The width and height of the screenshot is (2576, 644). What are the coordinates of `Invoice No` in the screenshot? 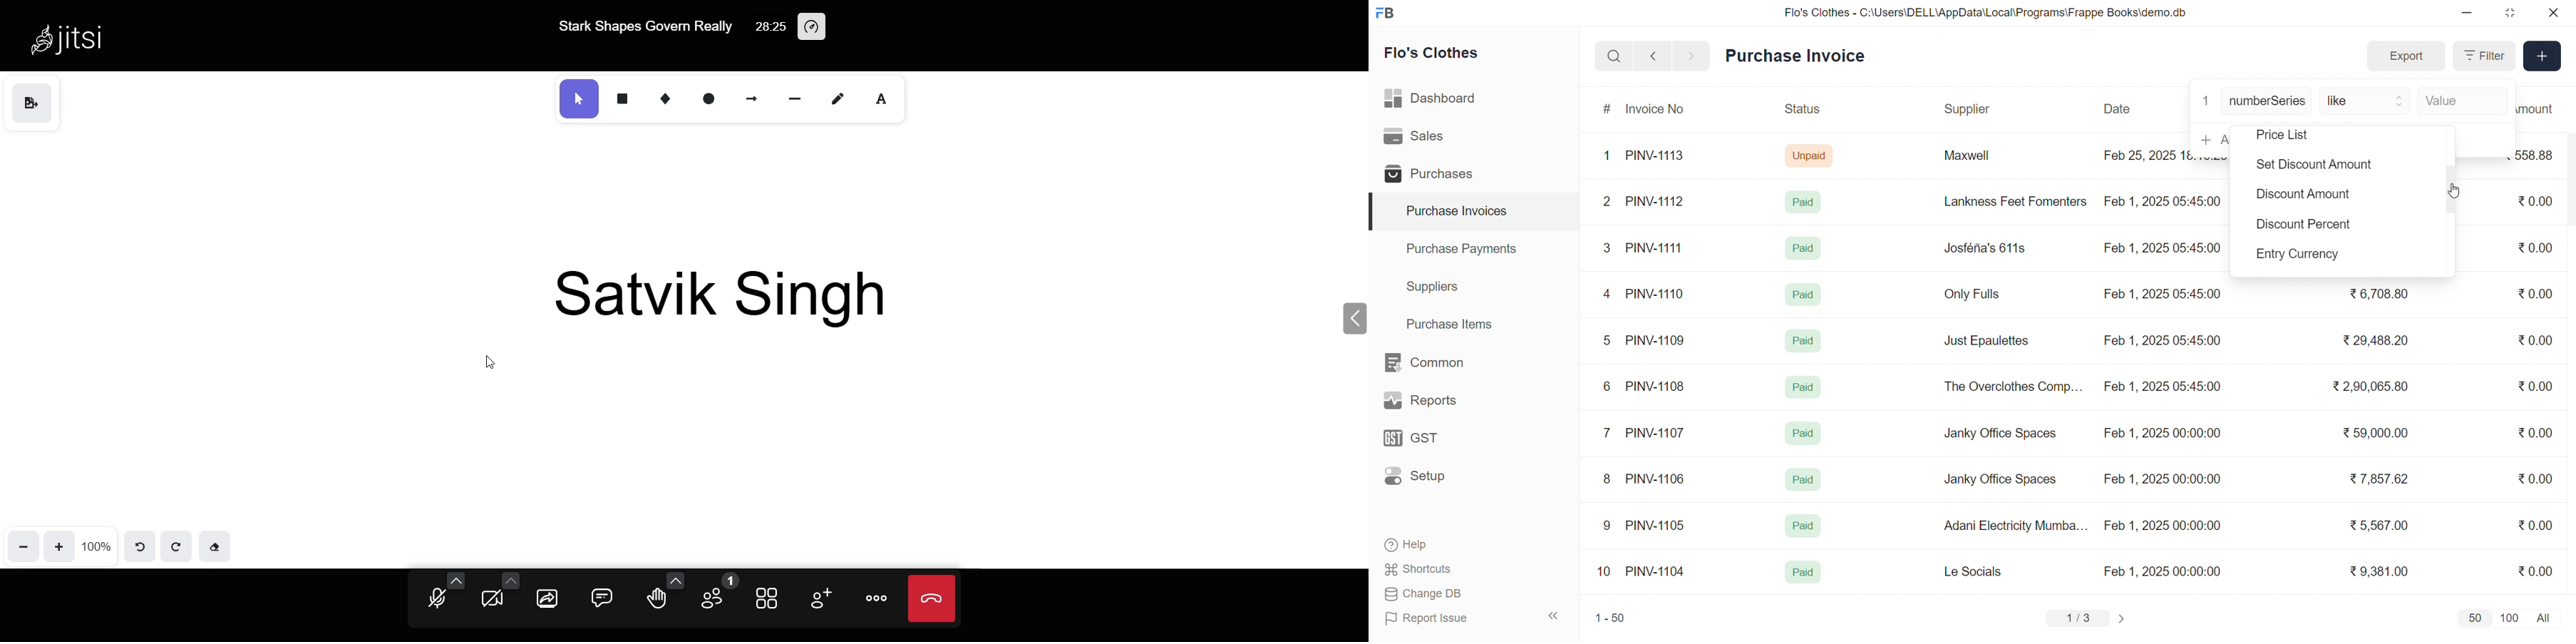 It's located at (1660, 110).